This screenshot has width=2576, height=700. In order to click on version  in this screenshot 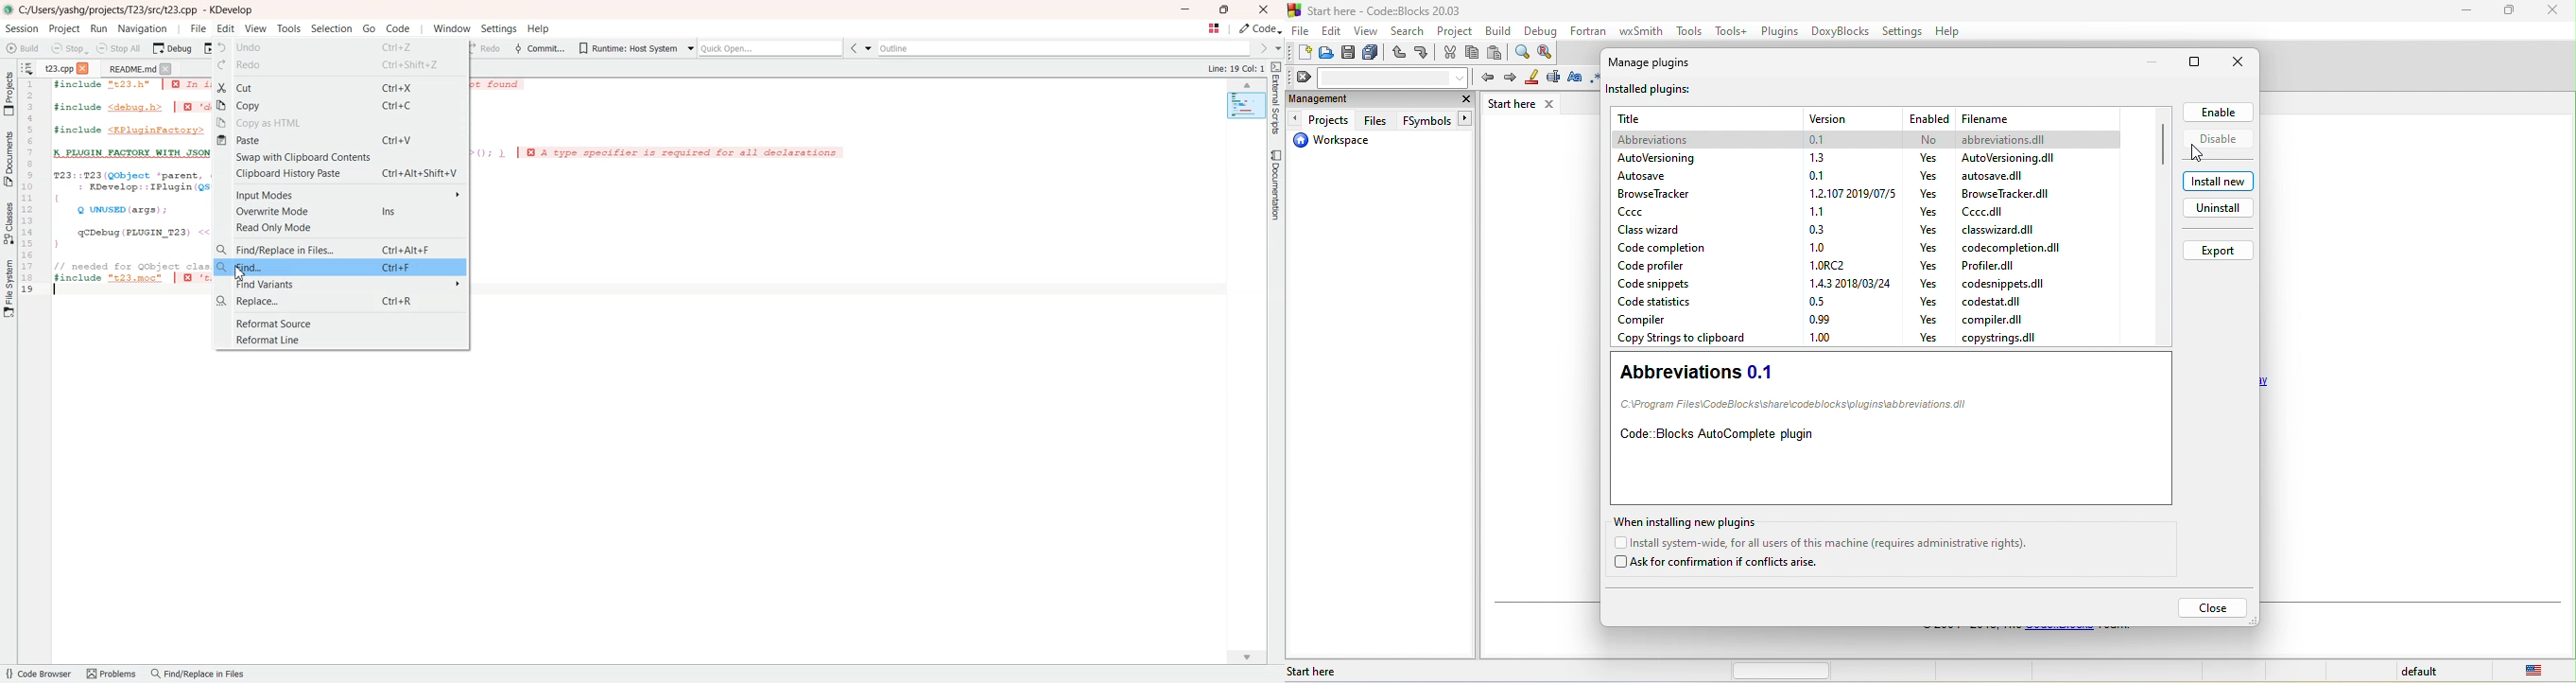, I will do `click(1833, 265)`.